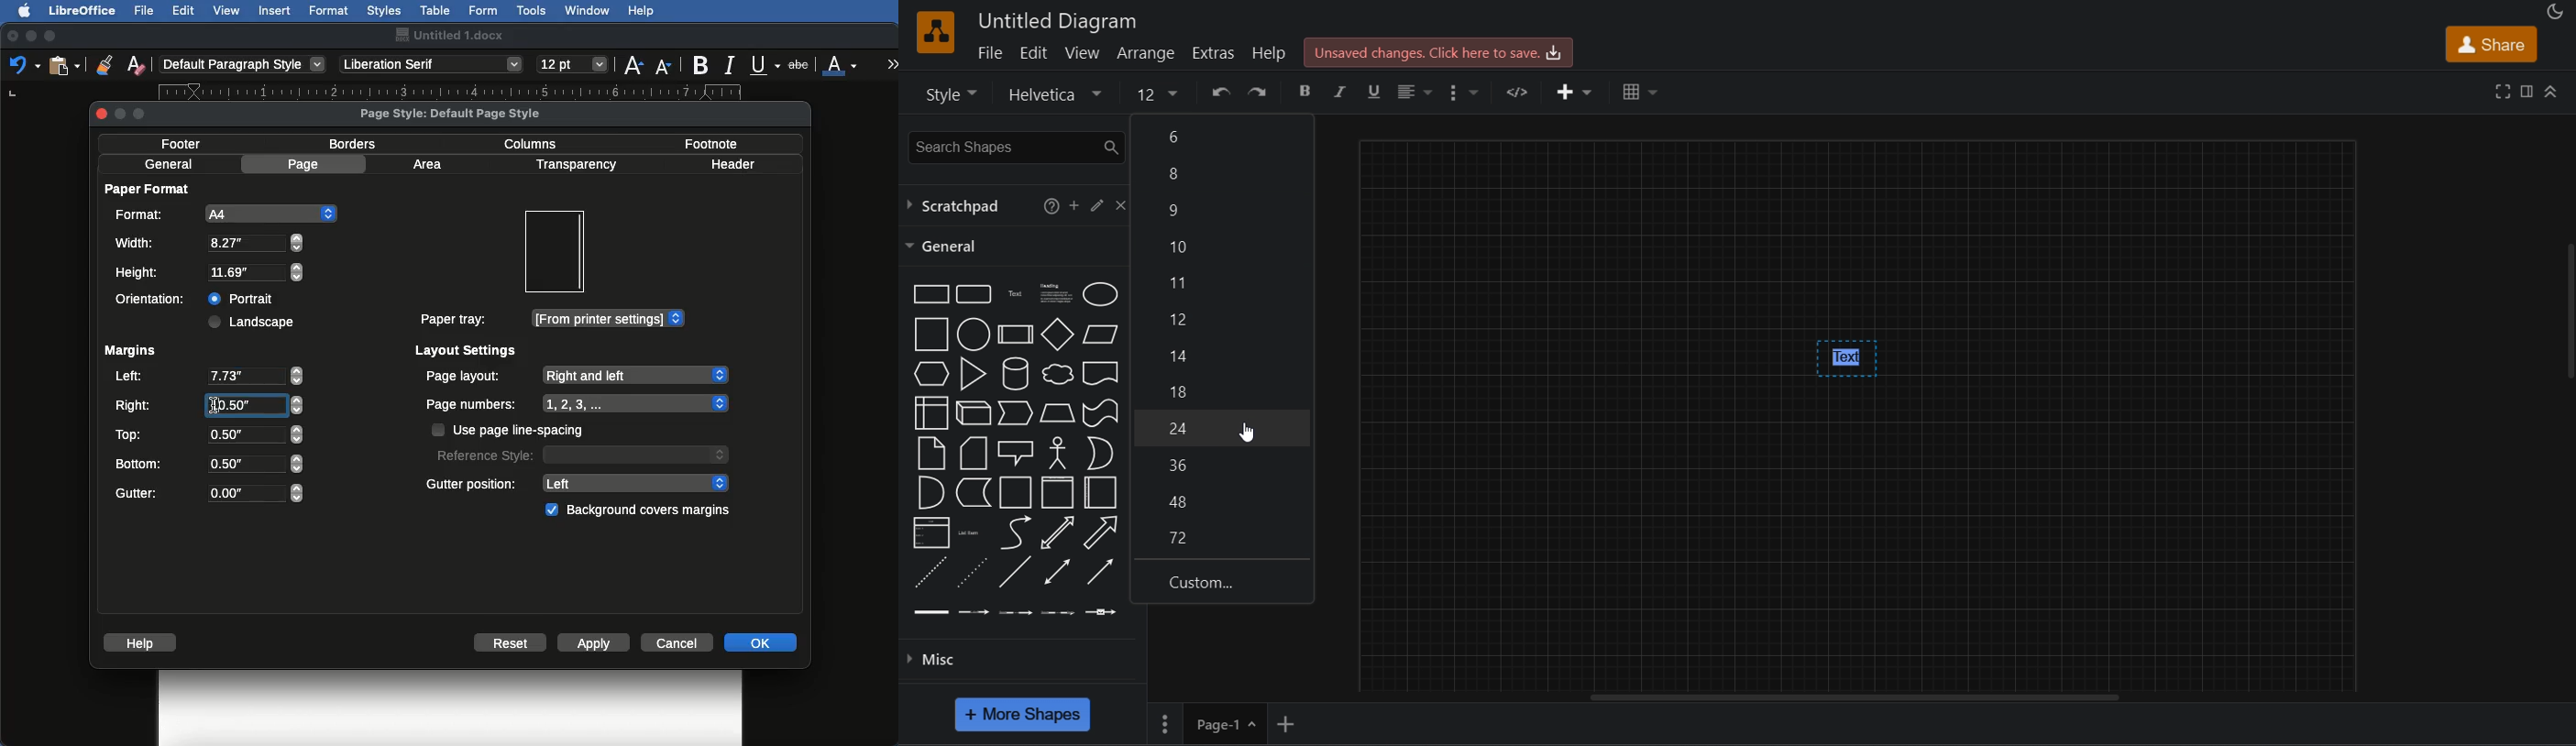 The image size is (2576, 756). What do you see at coordinates (136, 63) in the screenshot?
I see `Clear formatting` at bounding box center [136, 63].